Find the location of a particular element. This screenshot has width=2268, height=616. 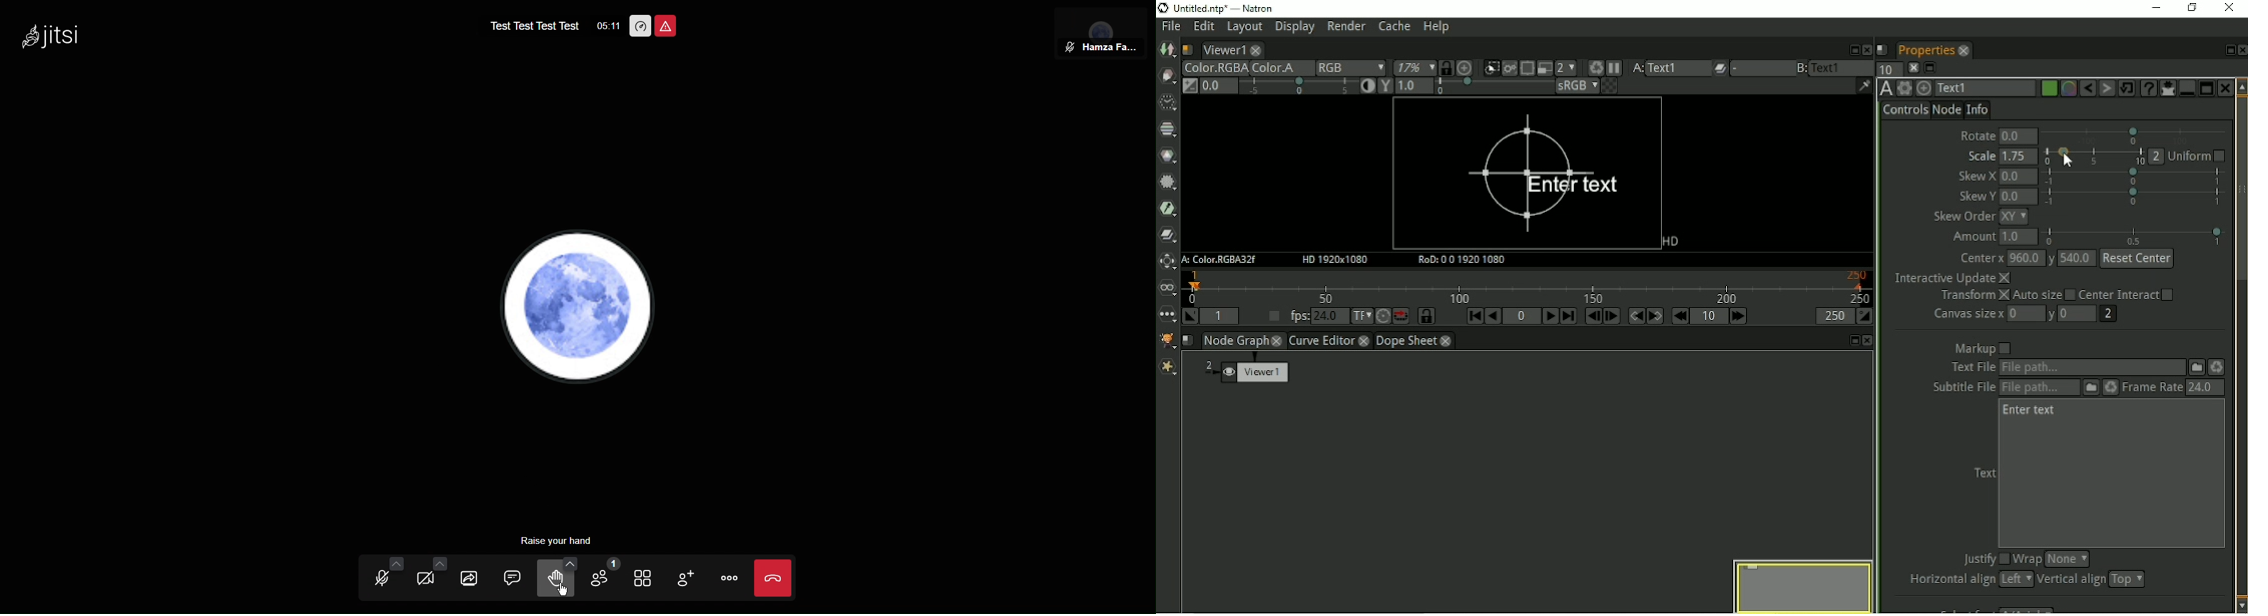

Performance Settings is located at coordinates (640, 26).